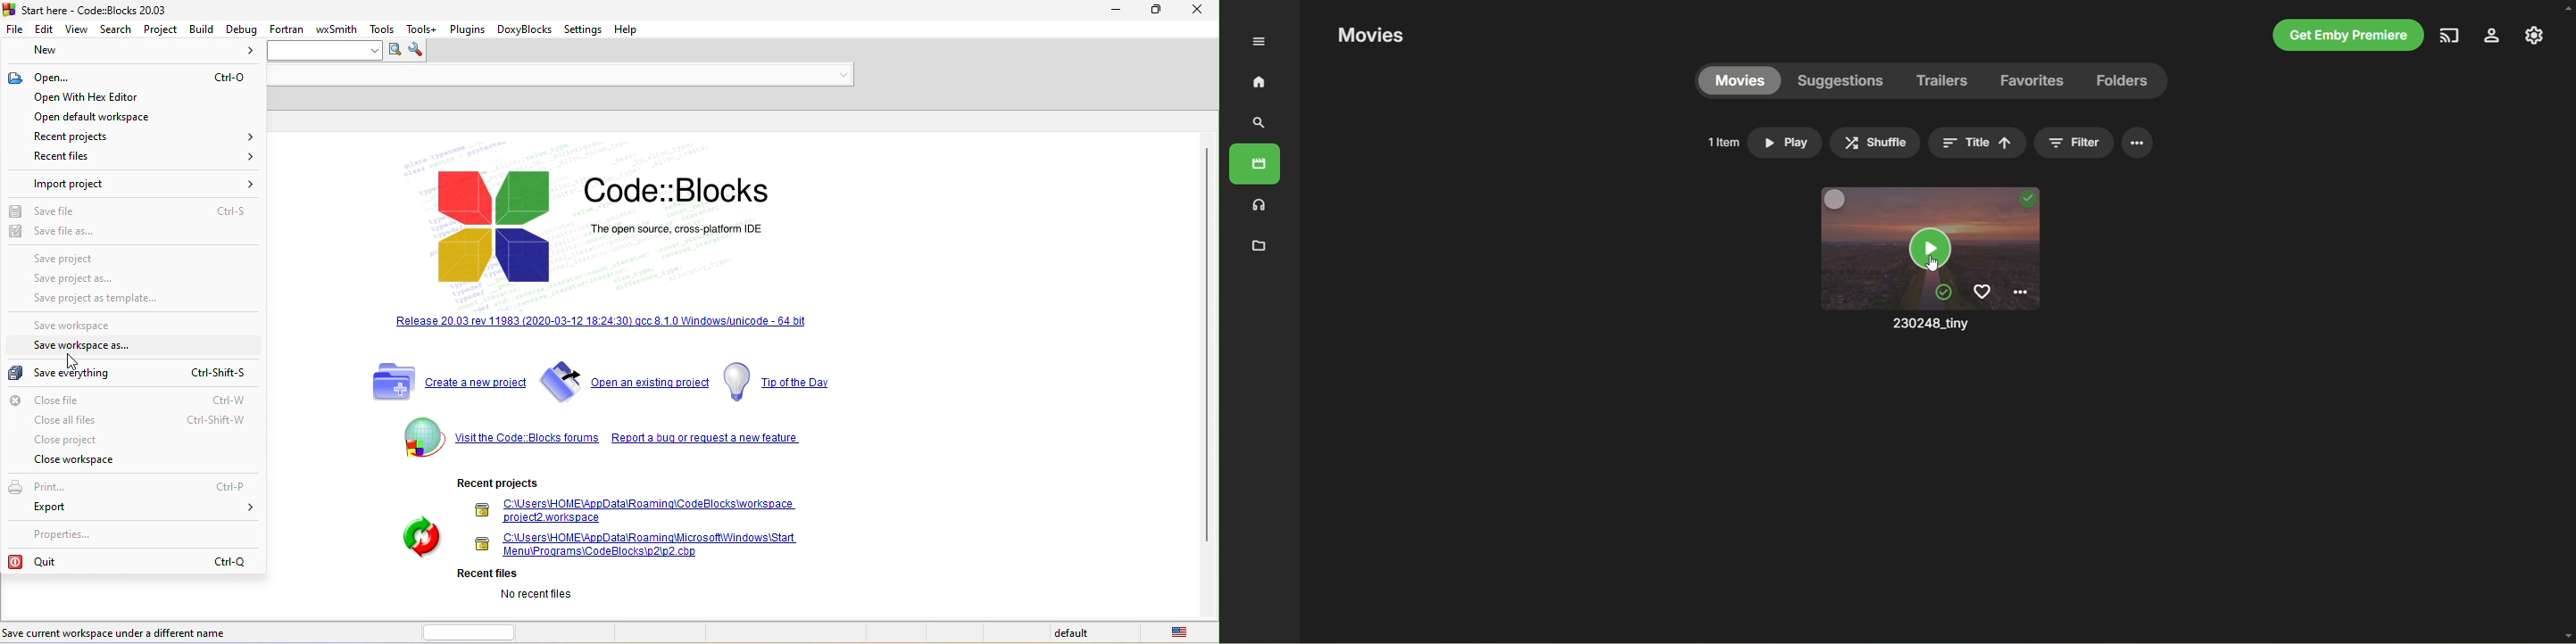  What do you see at coordinates (115, 258) in the screenshot?
I see `save project` at bounding box center [115, 258].